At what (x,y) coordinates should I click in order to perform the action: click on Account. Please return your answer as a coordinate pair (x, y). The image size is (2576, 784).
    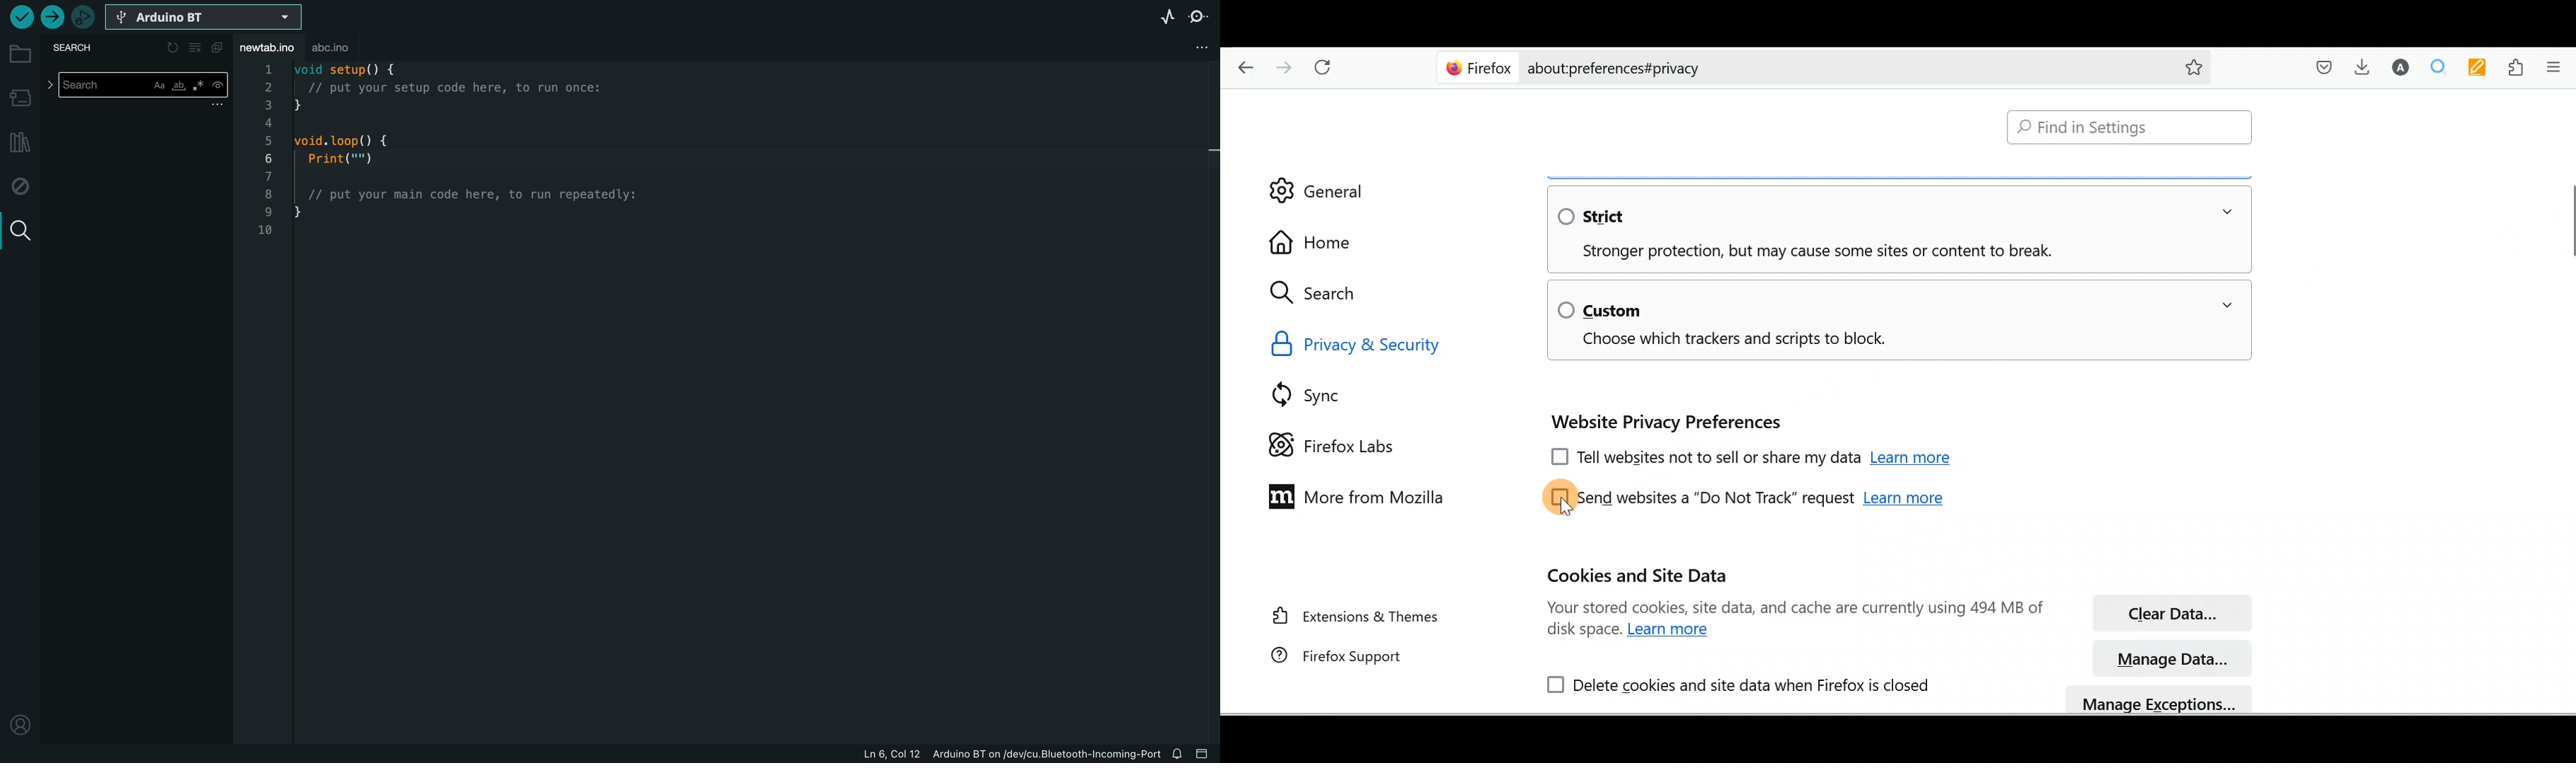
    Looking at the image, I should click on (2400, 65).